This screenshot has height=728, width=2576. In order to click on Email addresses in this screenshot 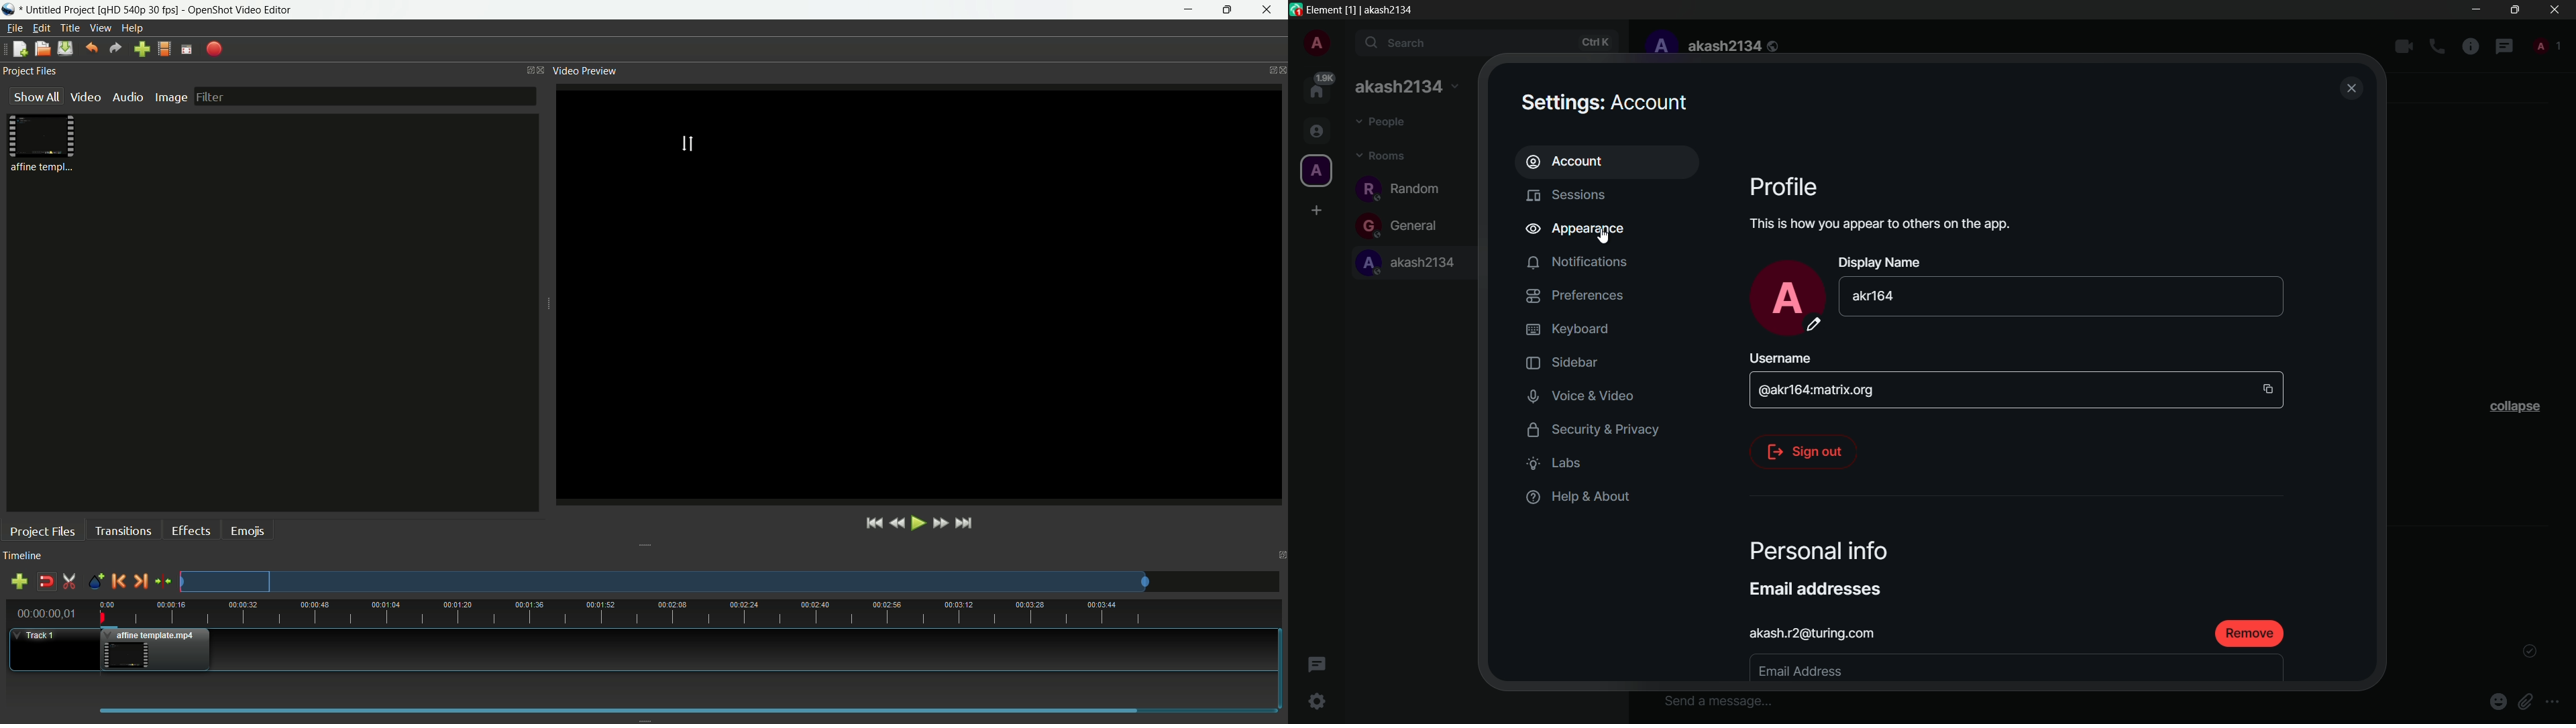, I will do `click(1819, 589)`.